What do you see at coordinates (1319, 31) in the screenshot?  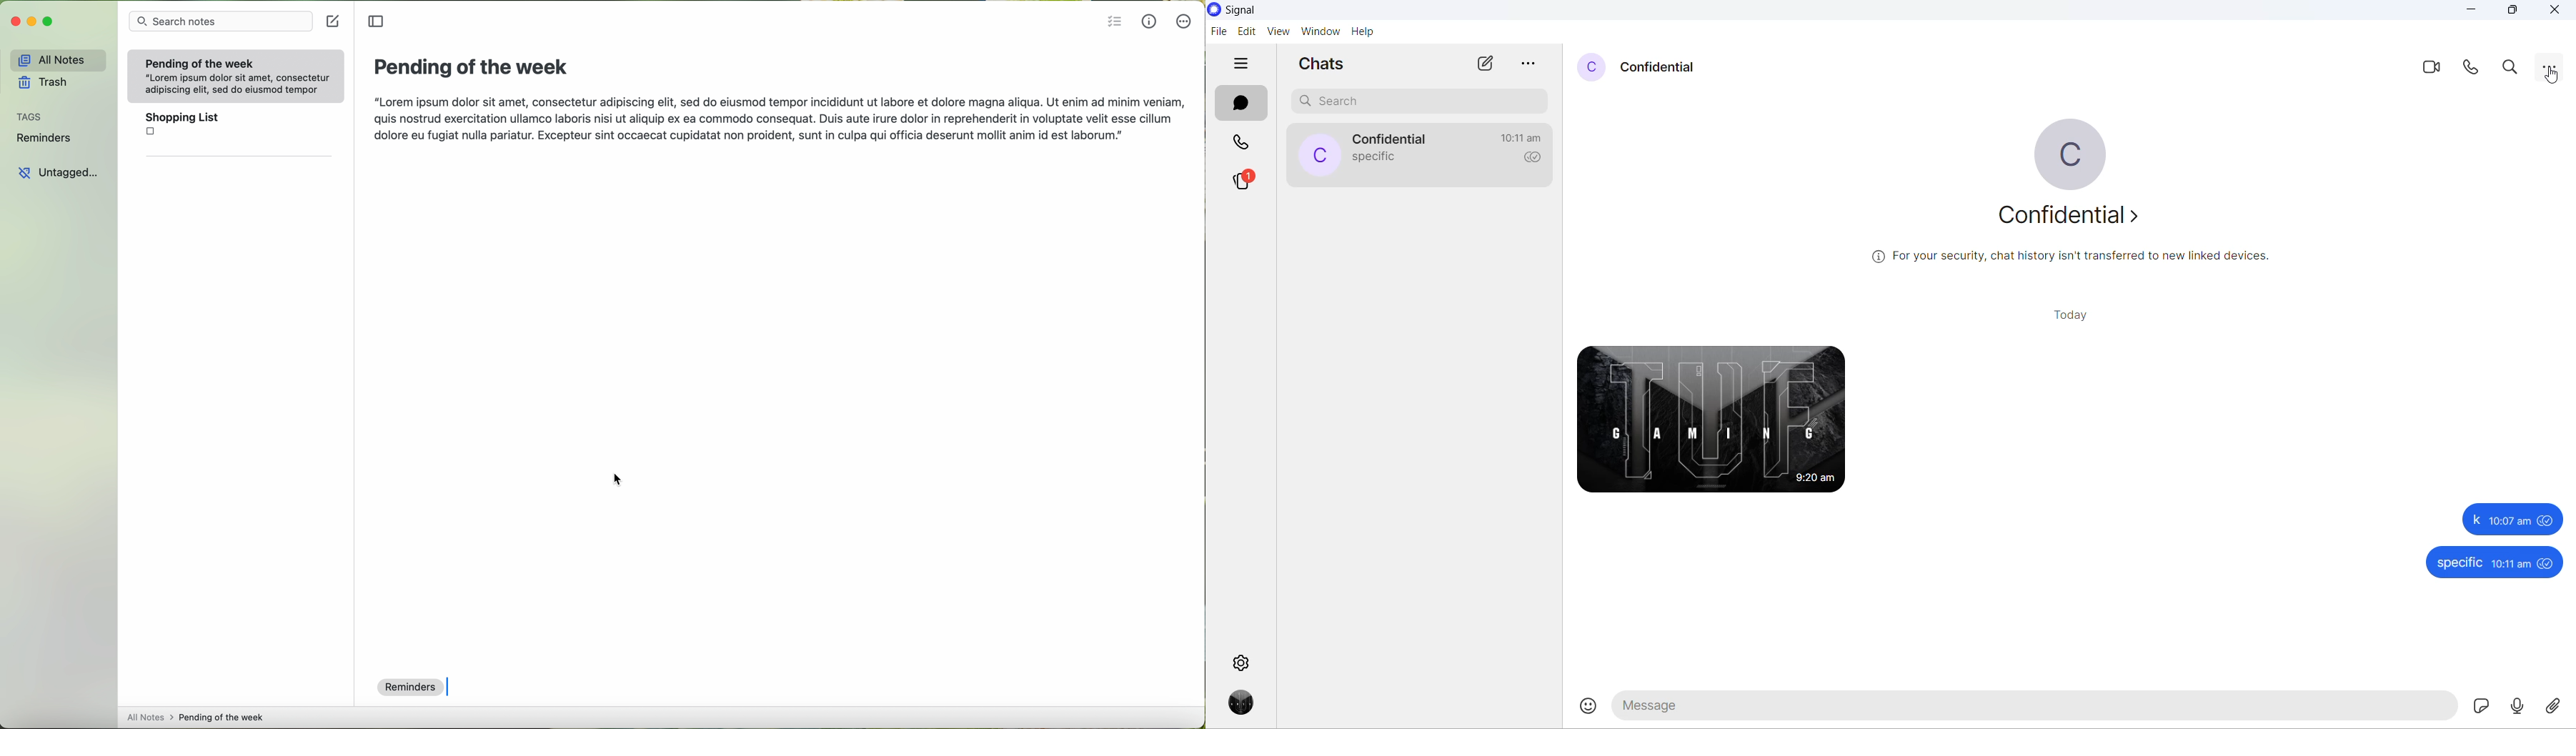 I see `window` at bounding box center [1319, 31].